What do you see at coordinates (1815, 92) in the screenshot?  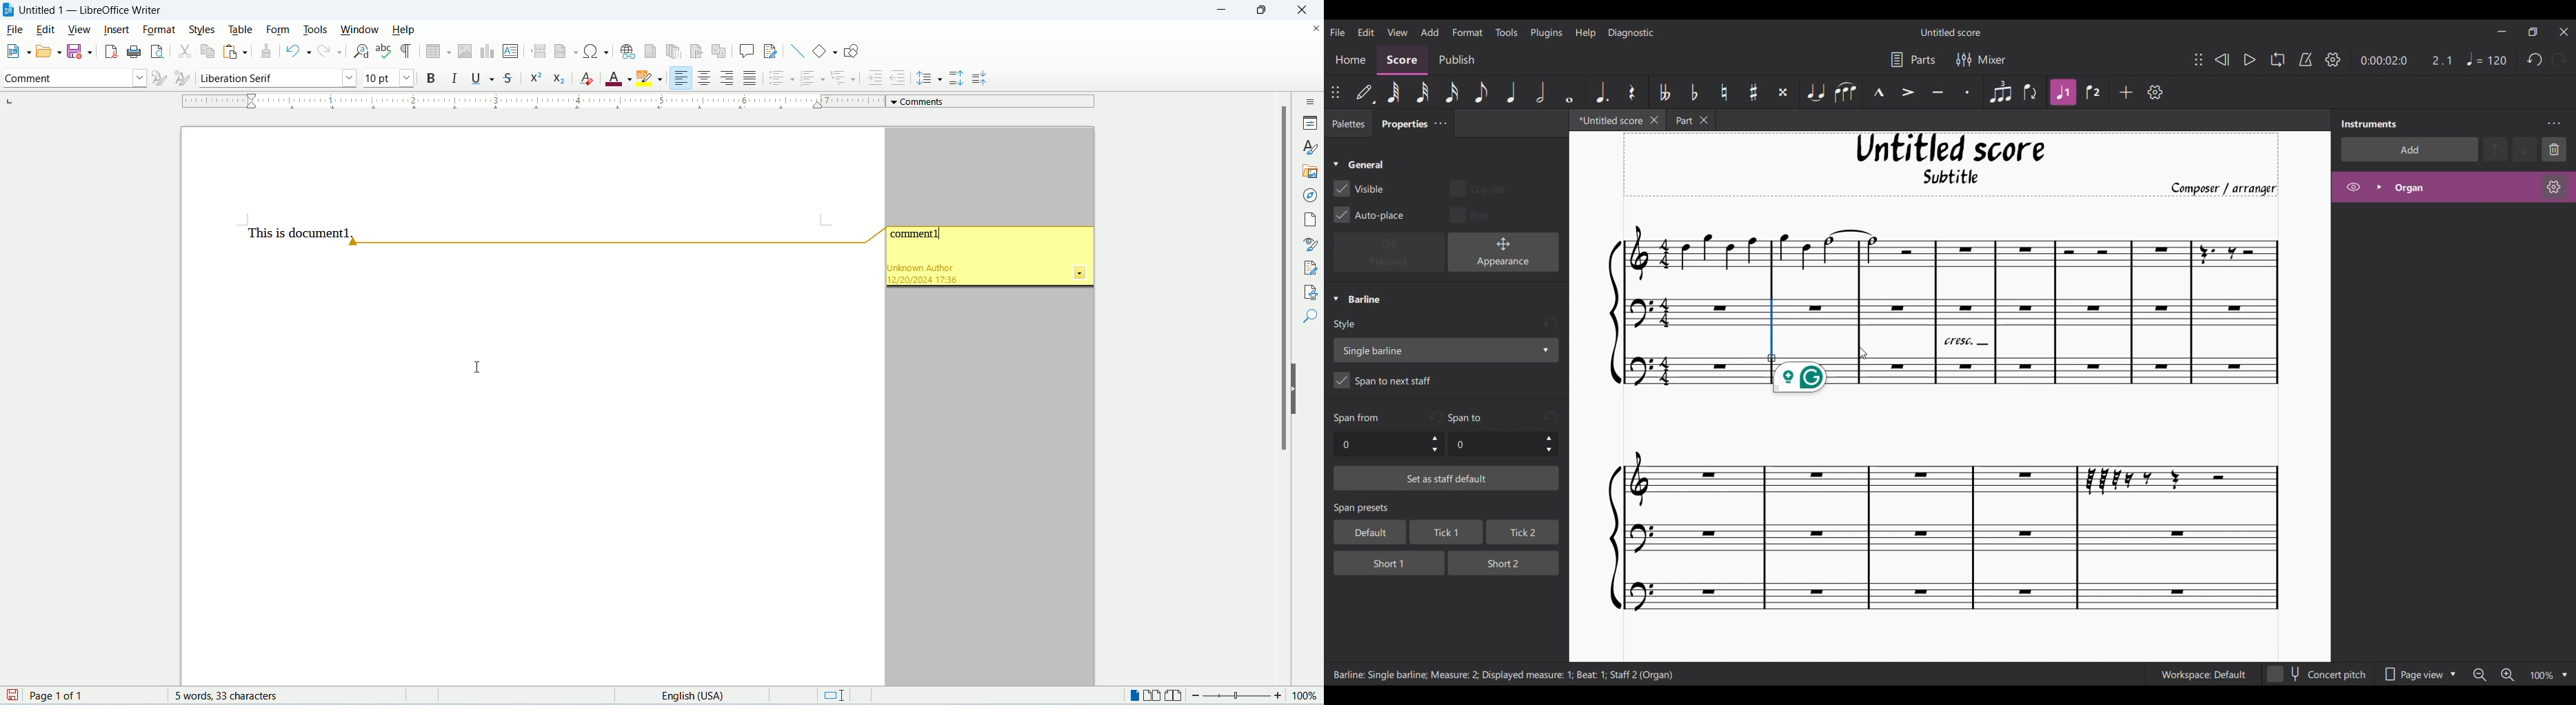 I see `Tie` at bounding box center [1815, 92].